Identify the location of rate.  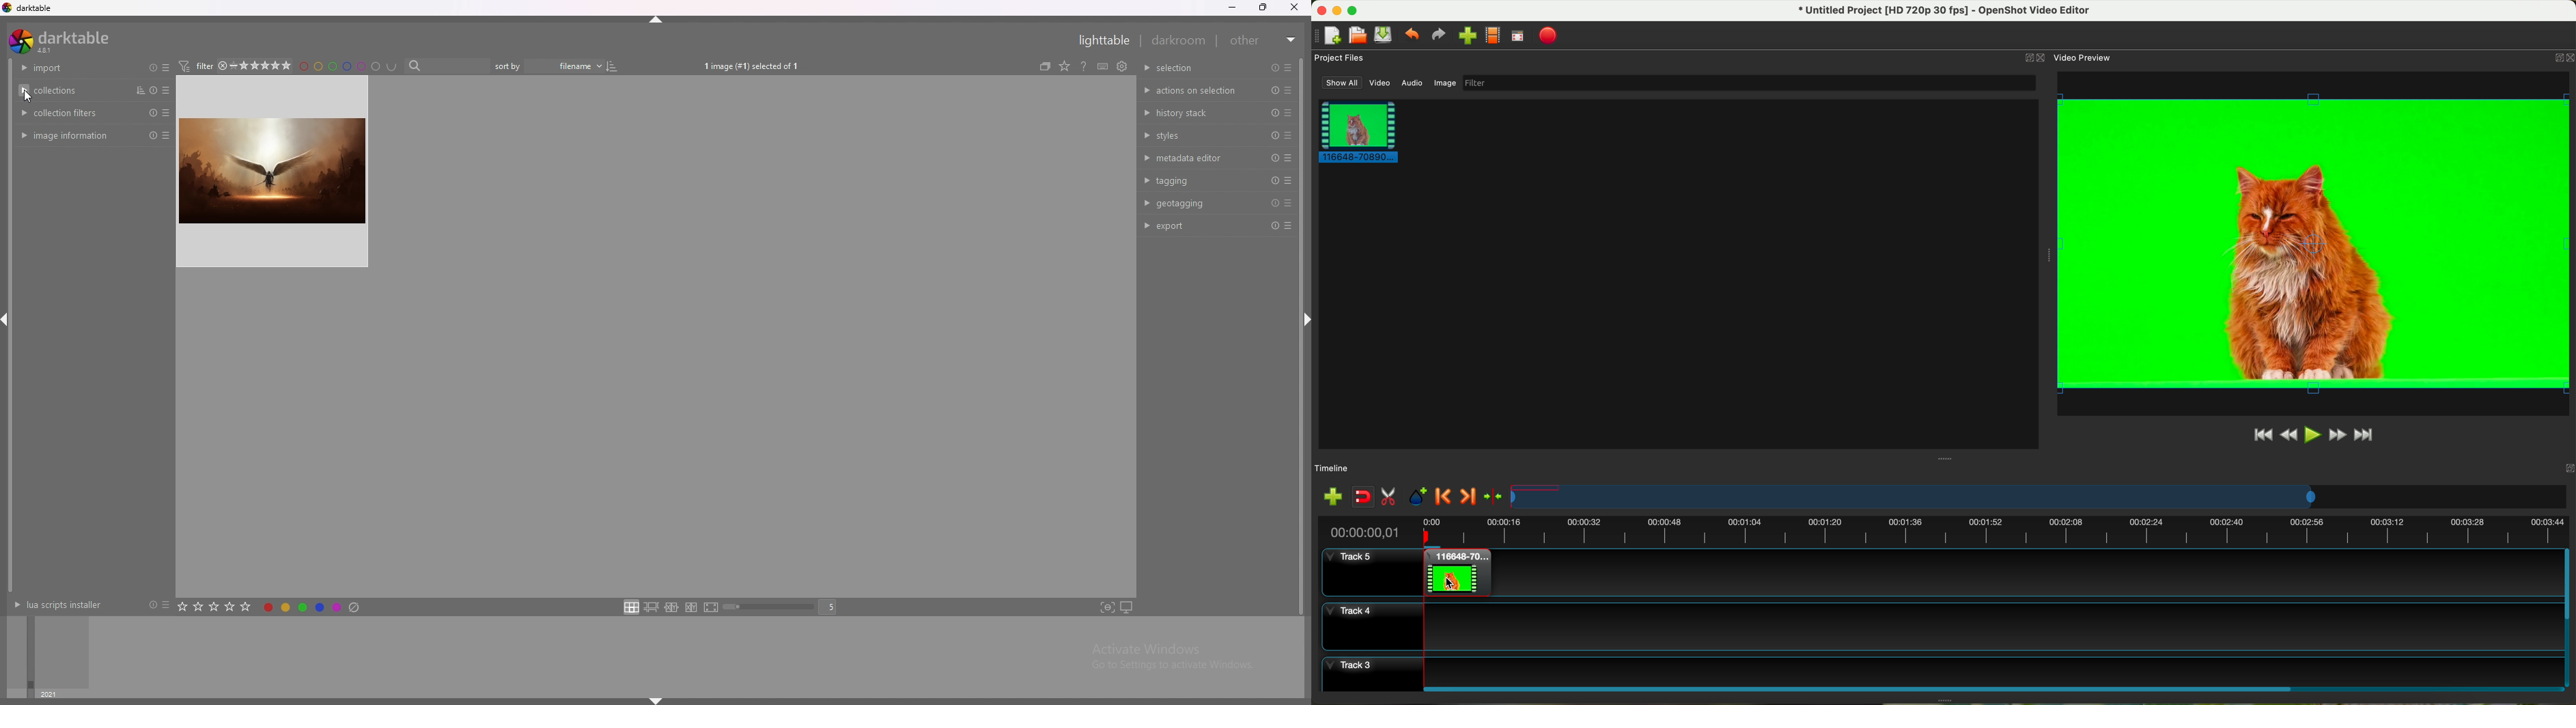
(215, 605).